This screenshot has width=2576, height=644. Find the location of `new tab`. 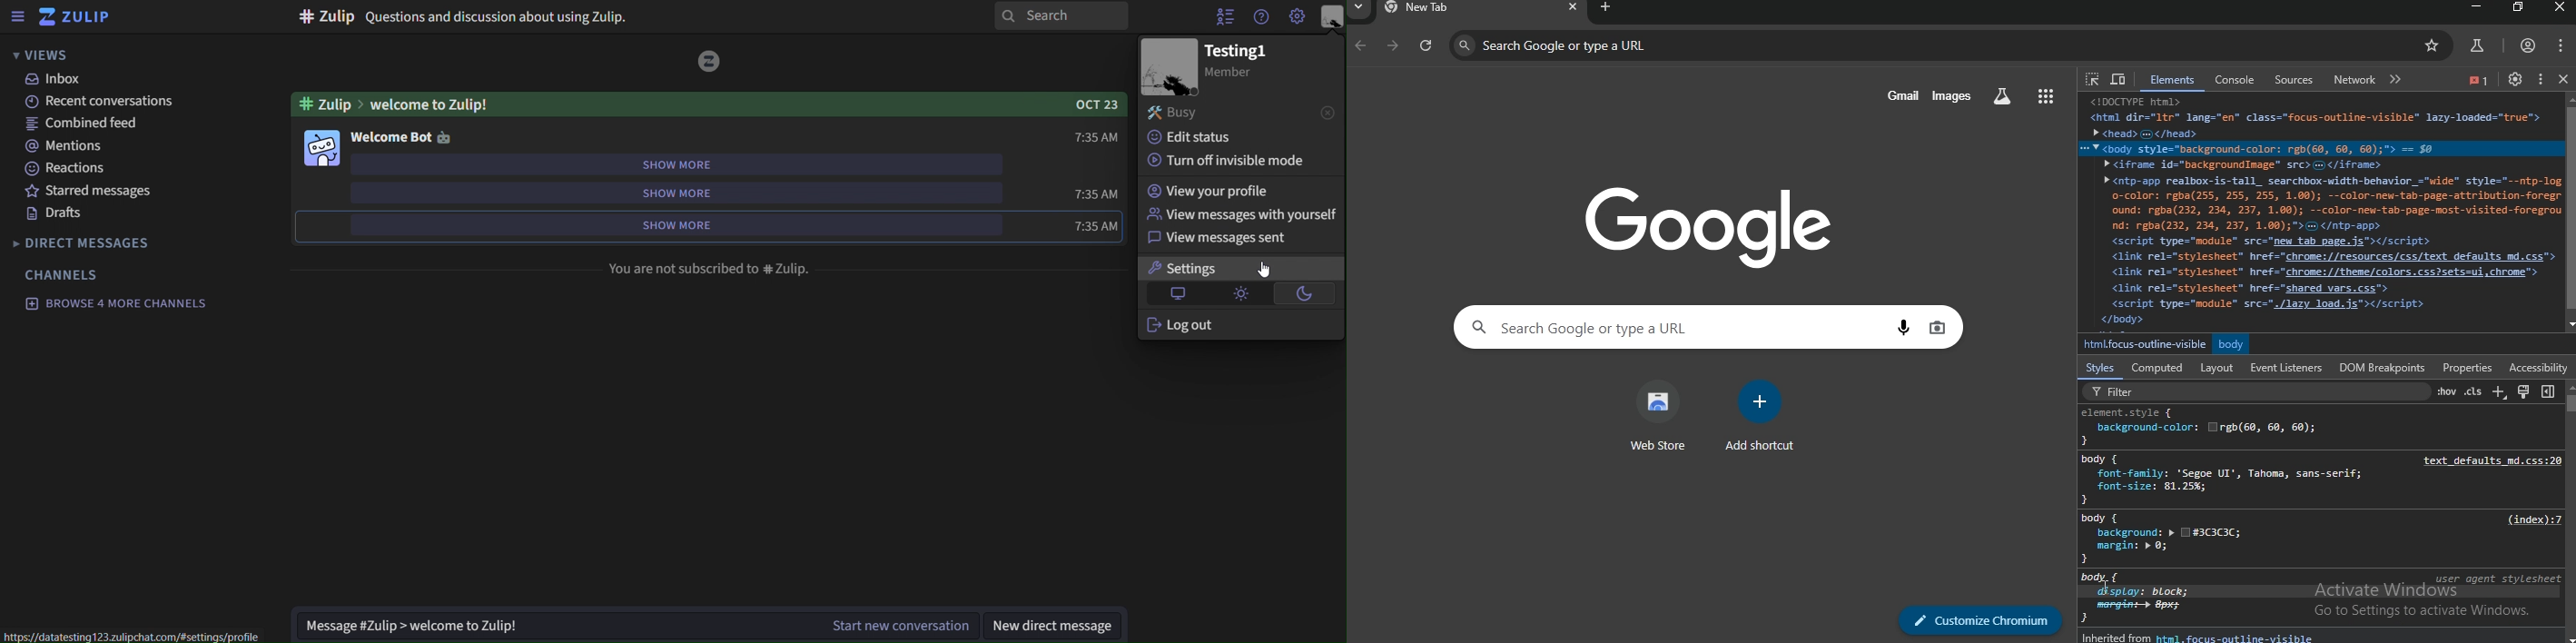

new tab is located at coordinates (1440, 9).